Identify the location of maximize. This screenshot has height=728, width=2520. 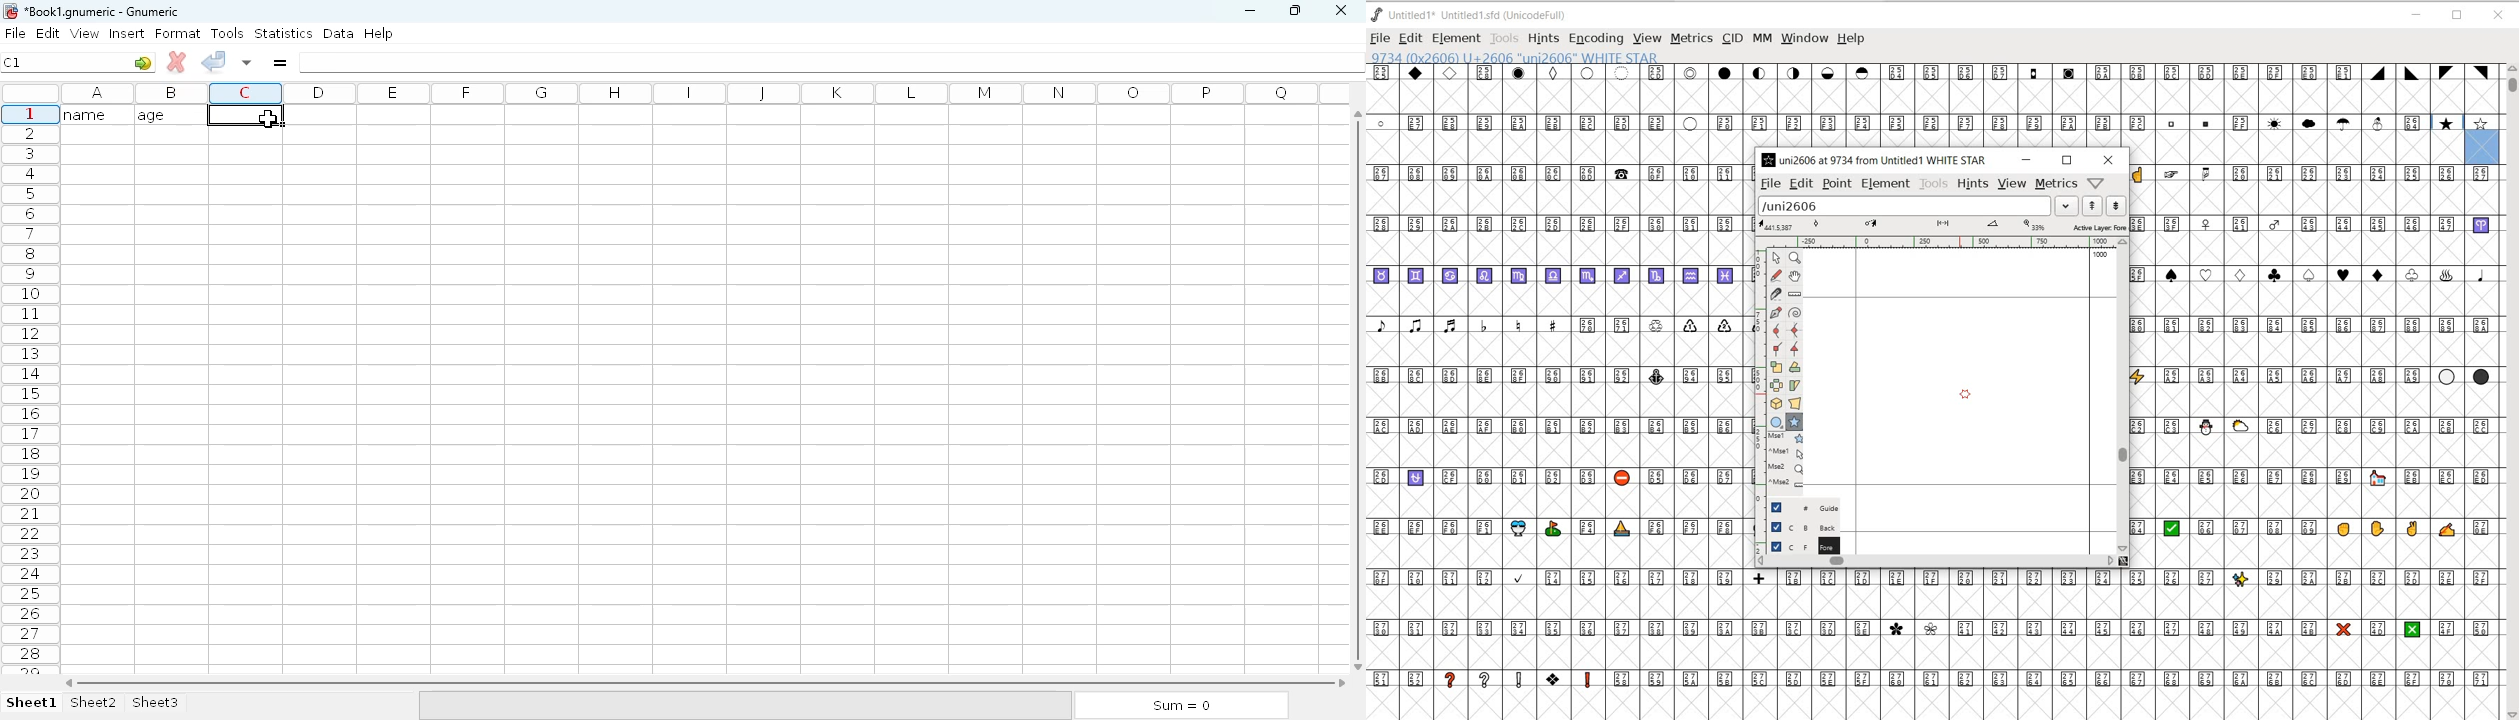
(1294, 9).